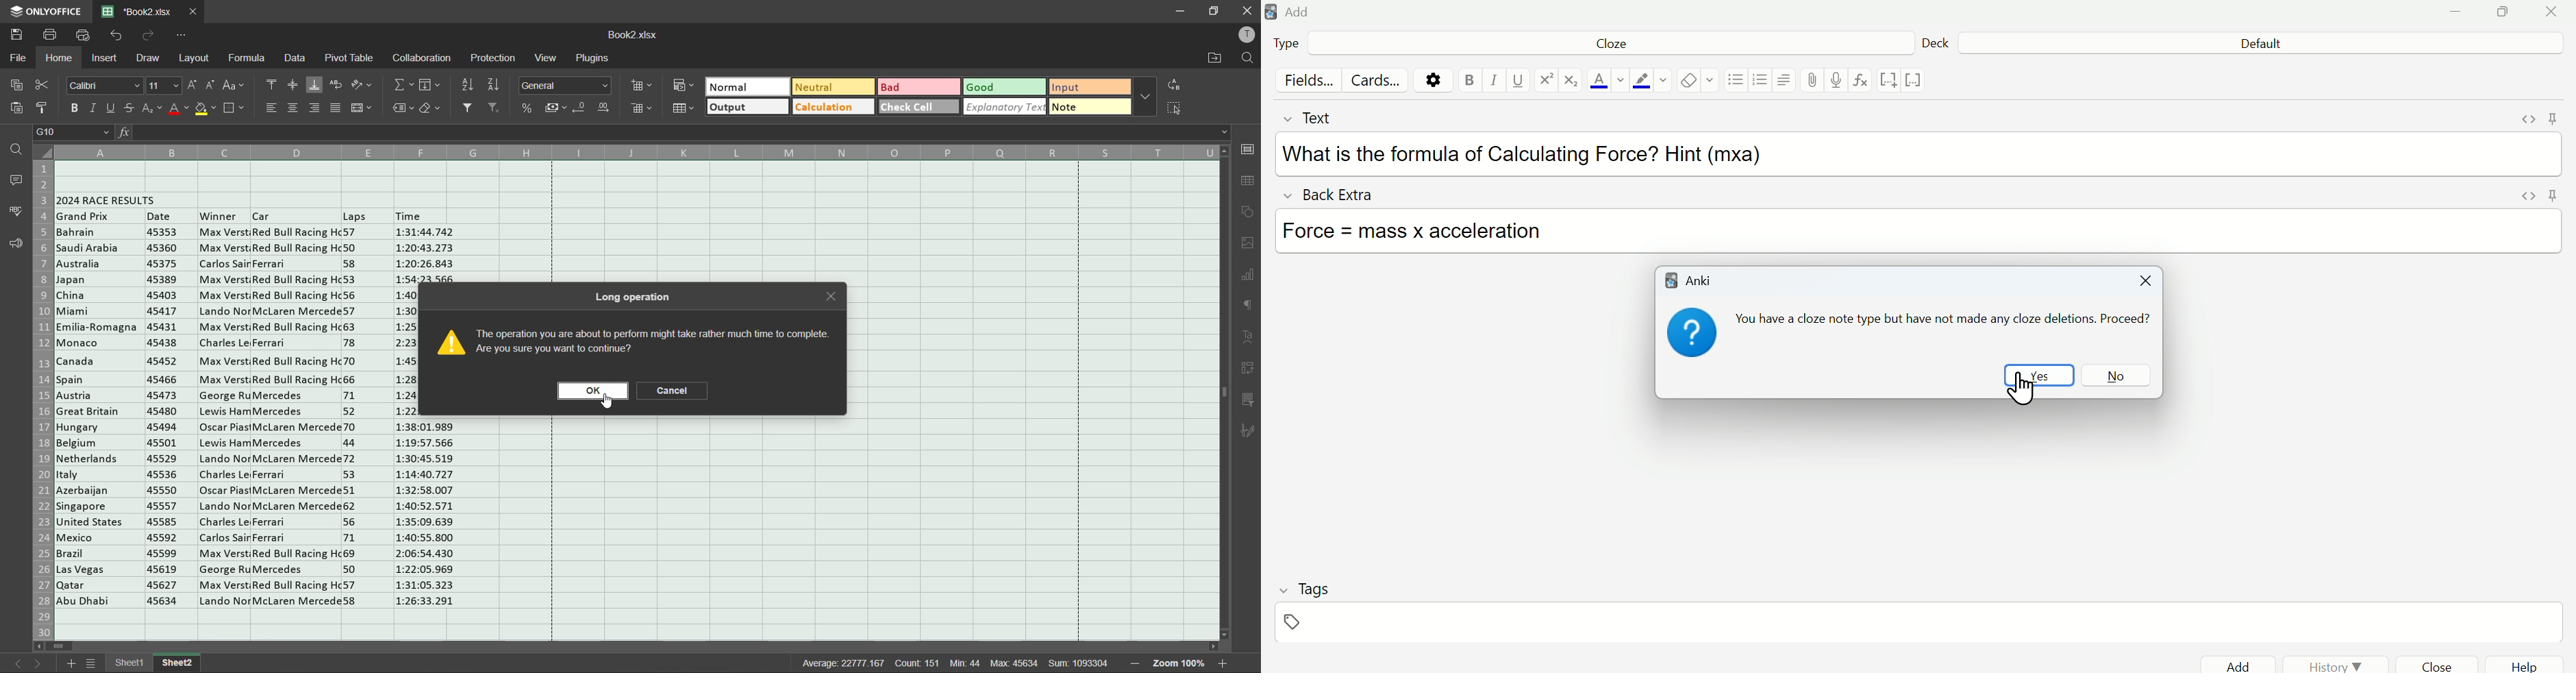 Image resolution: width=2576 pixels, height=700 pixels. What do you see at coordinates (15, 150) in the screenshot?
I see `find` at bounding box center [15, 150].